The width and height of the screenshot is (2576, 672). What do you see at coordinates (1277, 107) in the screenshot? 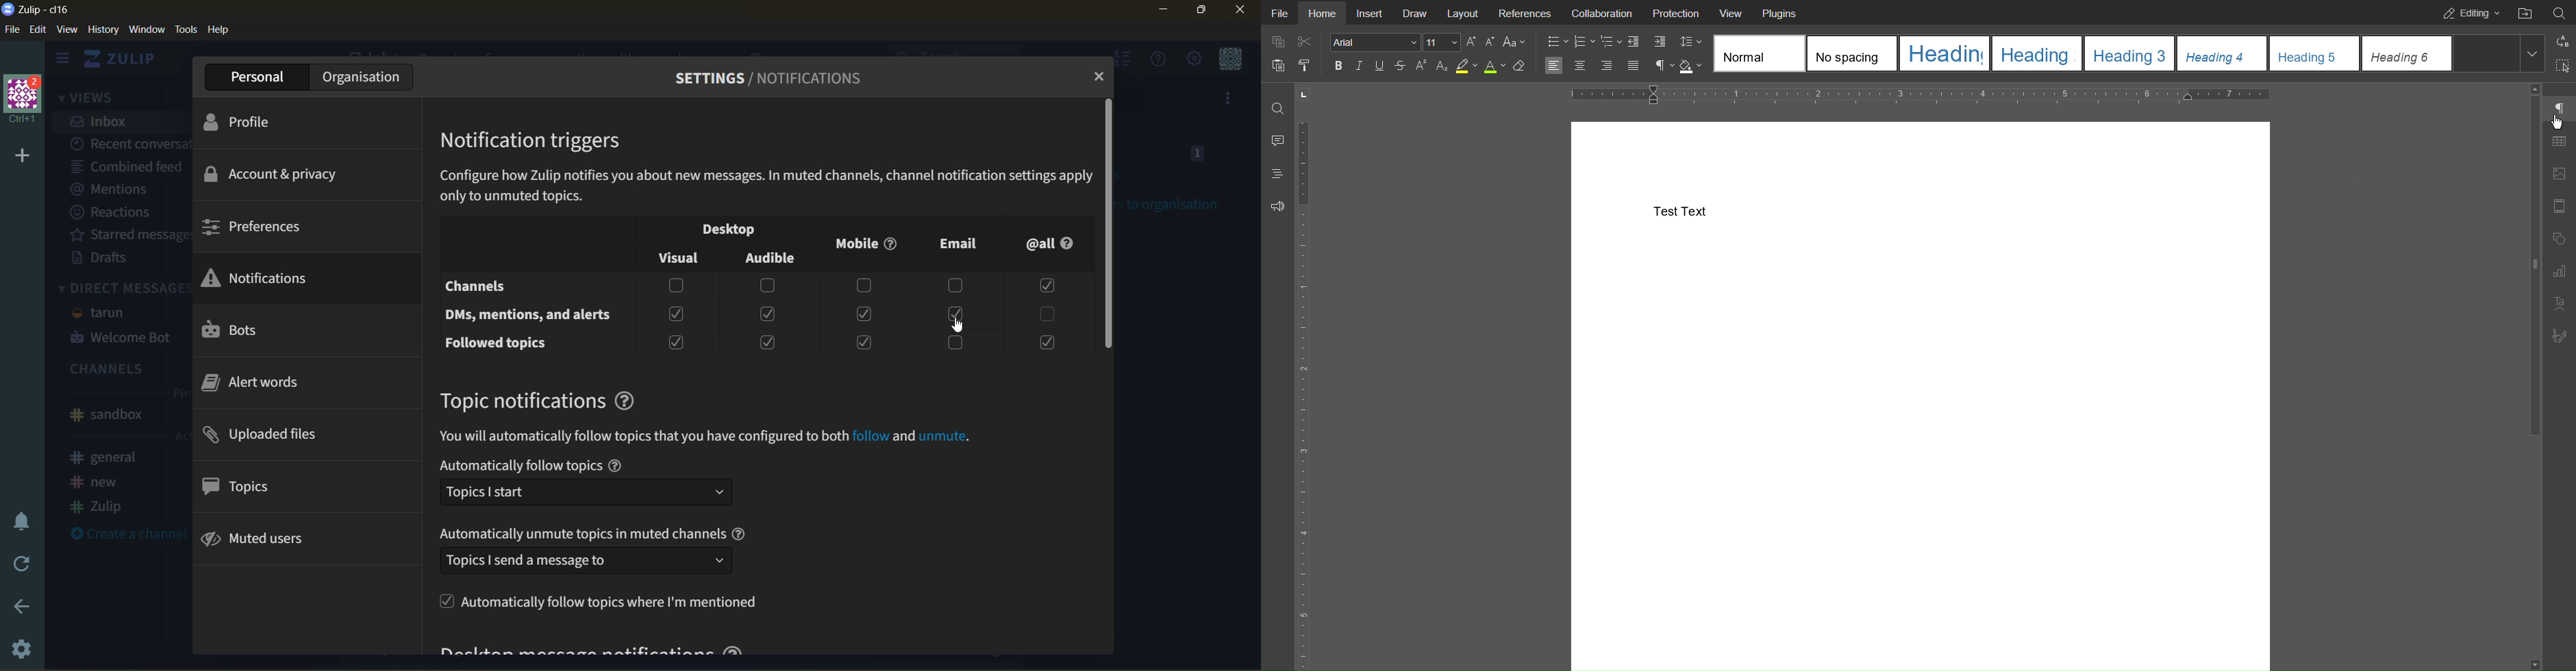
I see `Search` at bounding box center [1277, 107].